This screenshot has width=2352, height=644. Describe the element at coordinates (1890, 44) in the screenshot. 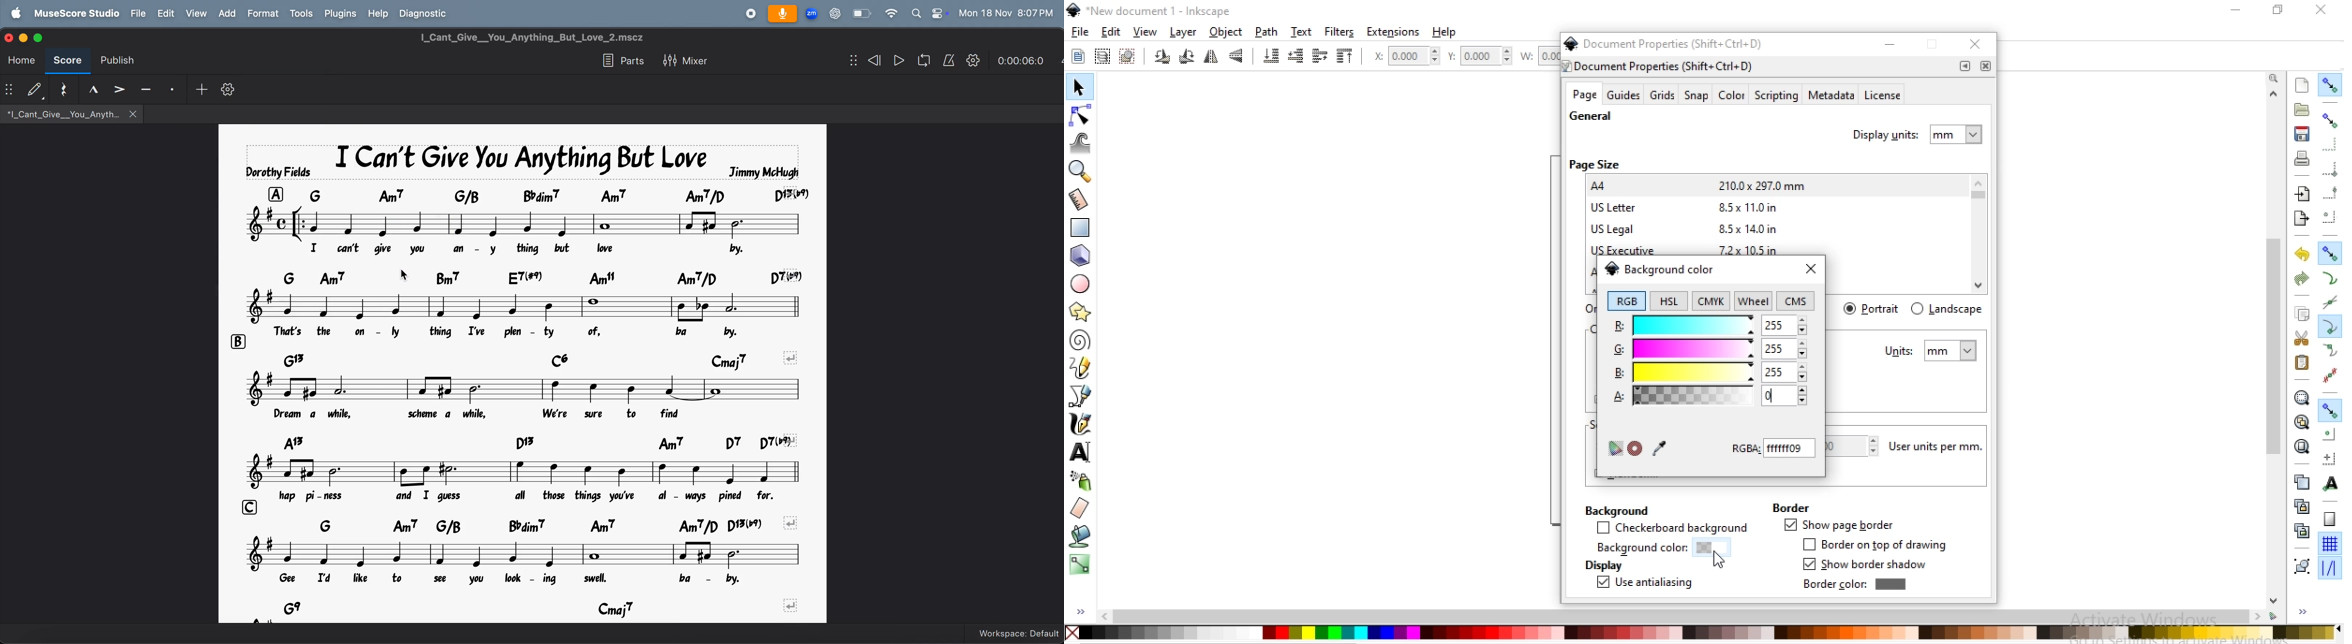

I see `minimize` at that location.